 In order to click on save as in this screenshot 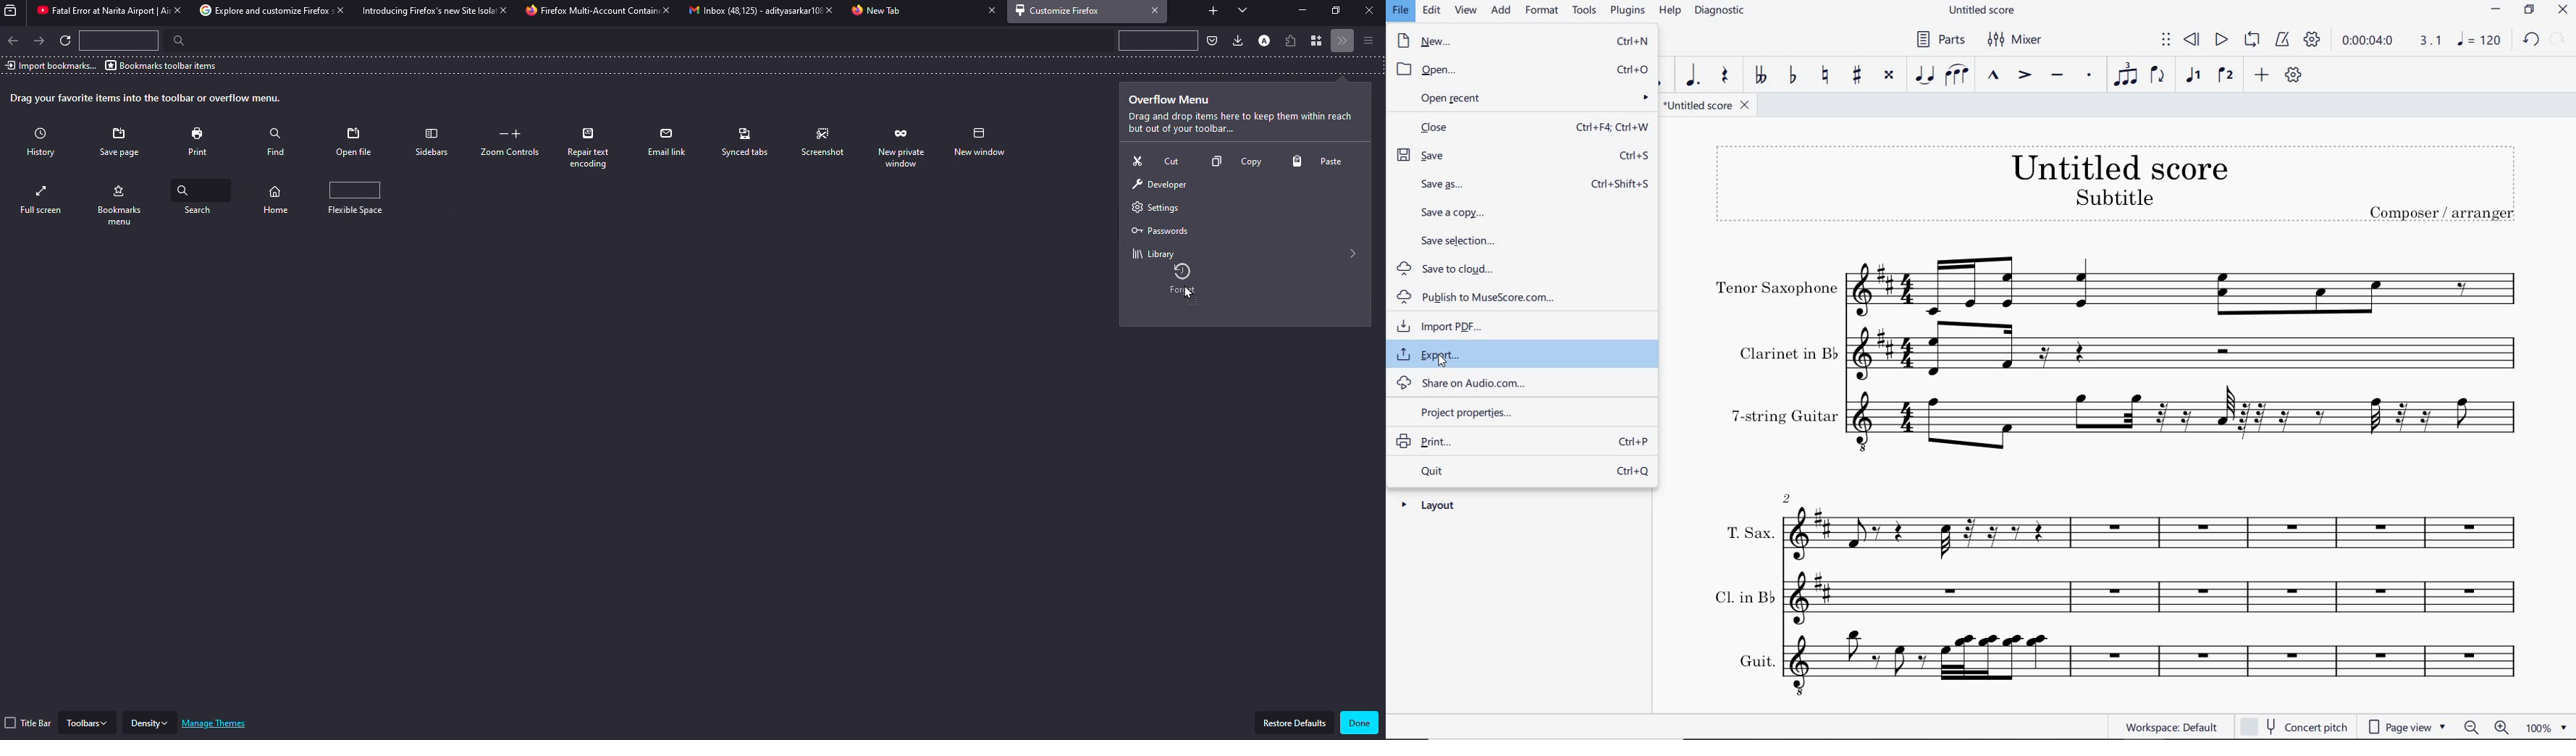, I will do `click(1525, 184)`.